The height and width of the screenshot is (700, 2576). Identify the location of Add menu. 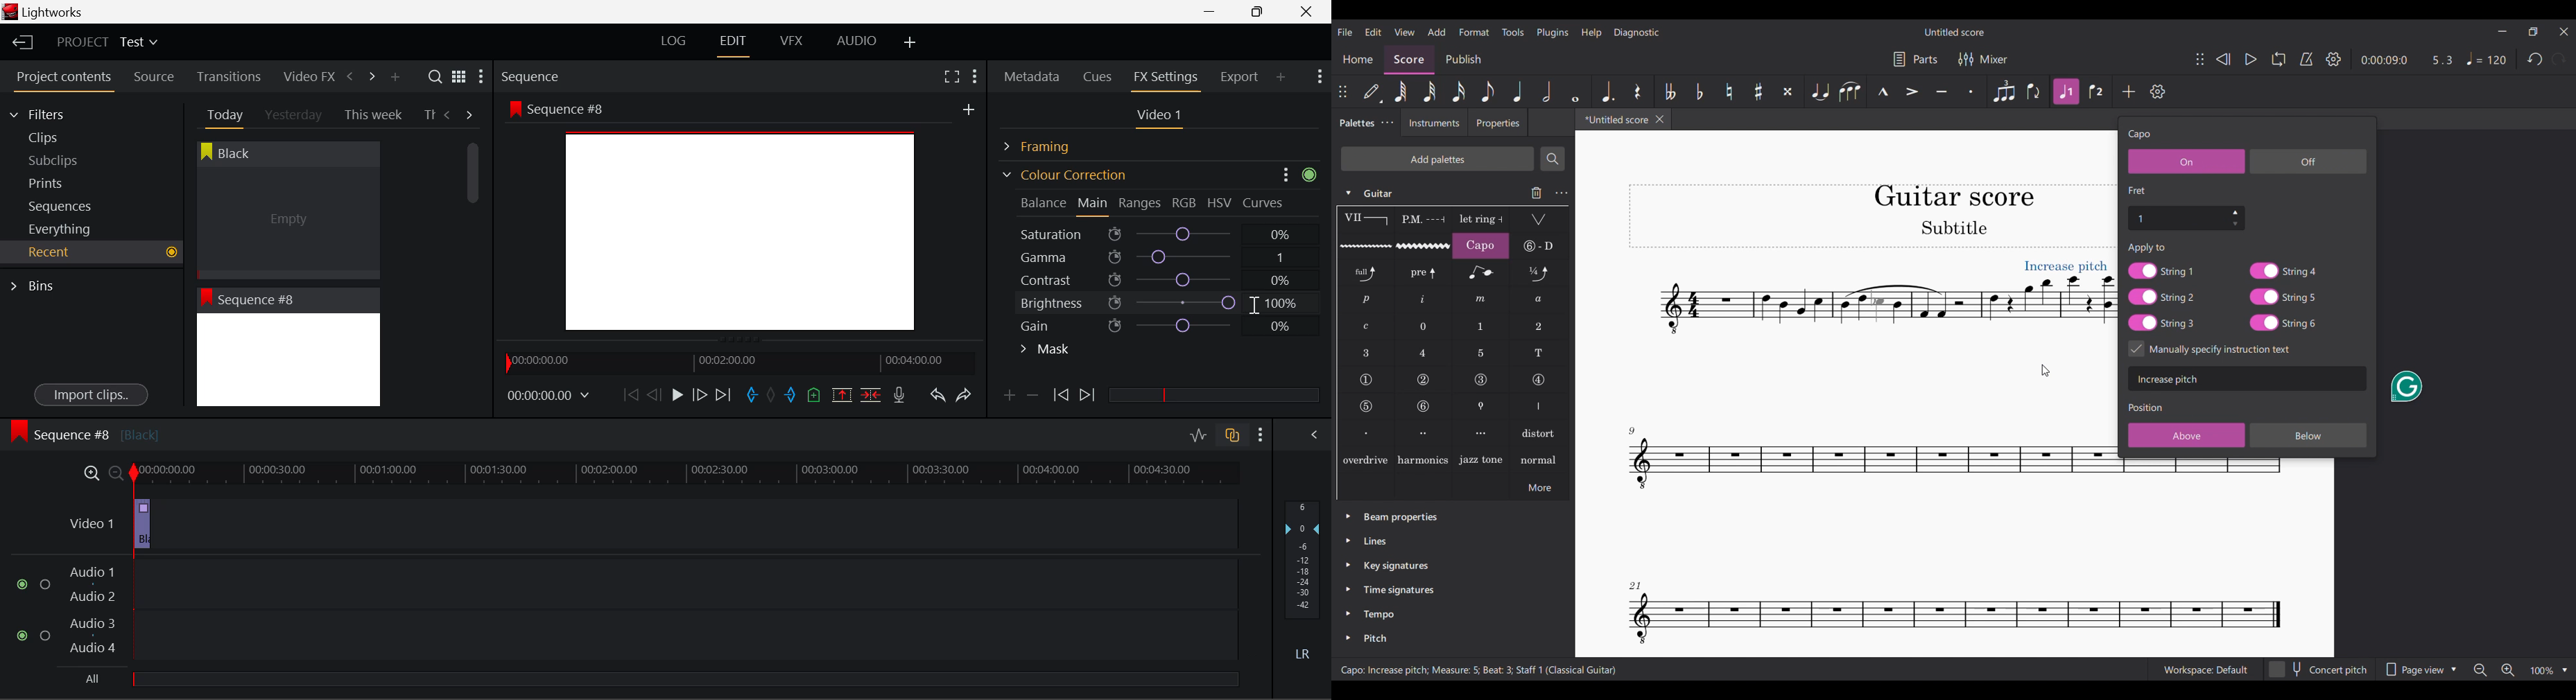
(1436, 32).